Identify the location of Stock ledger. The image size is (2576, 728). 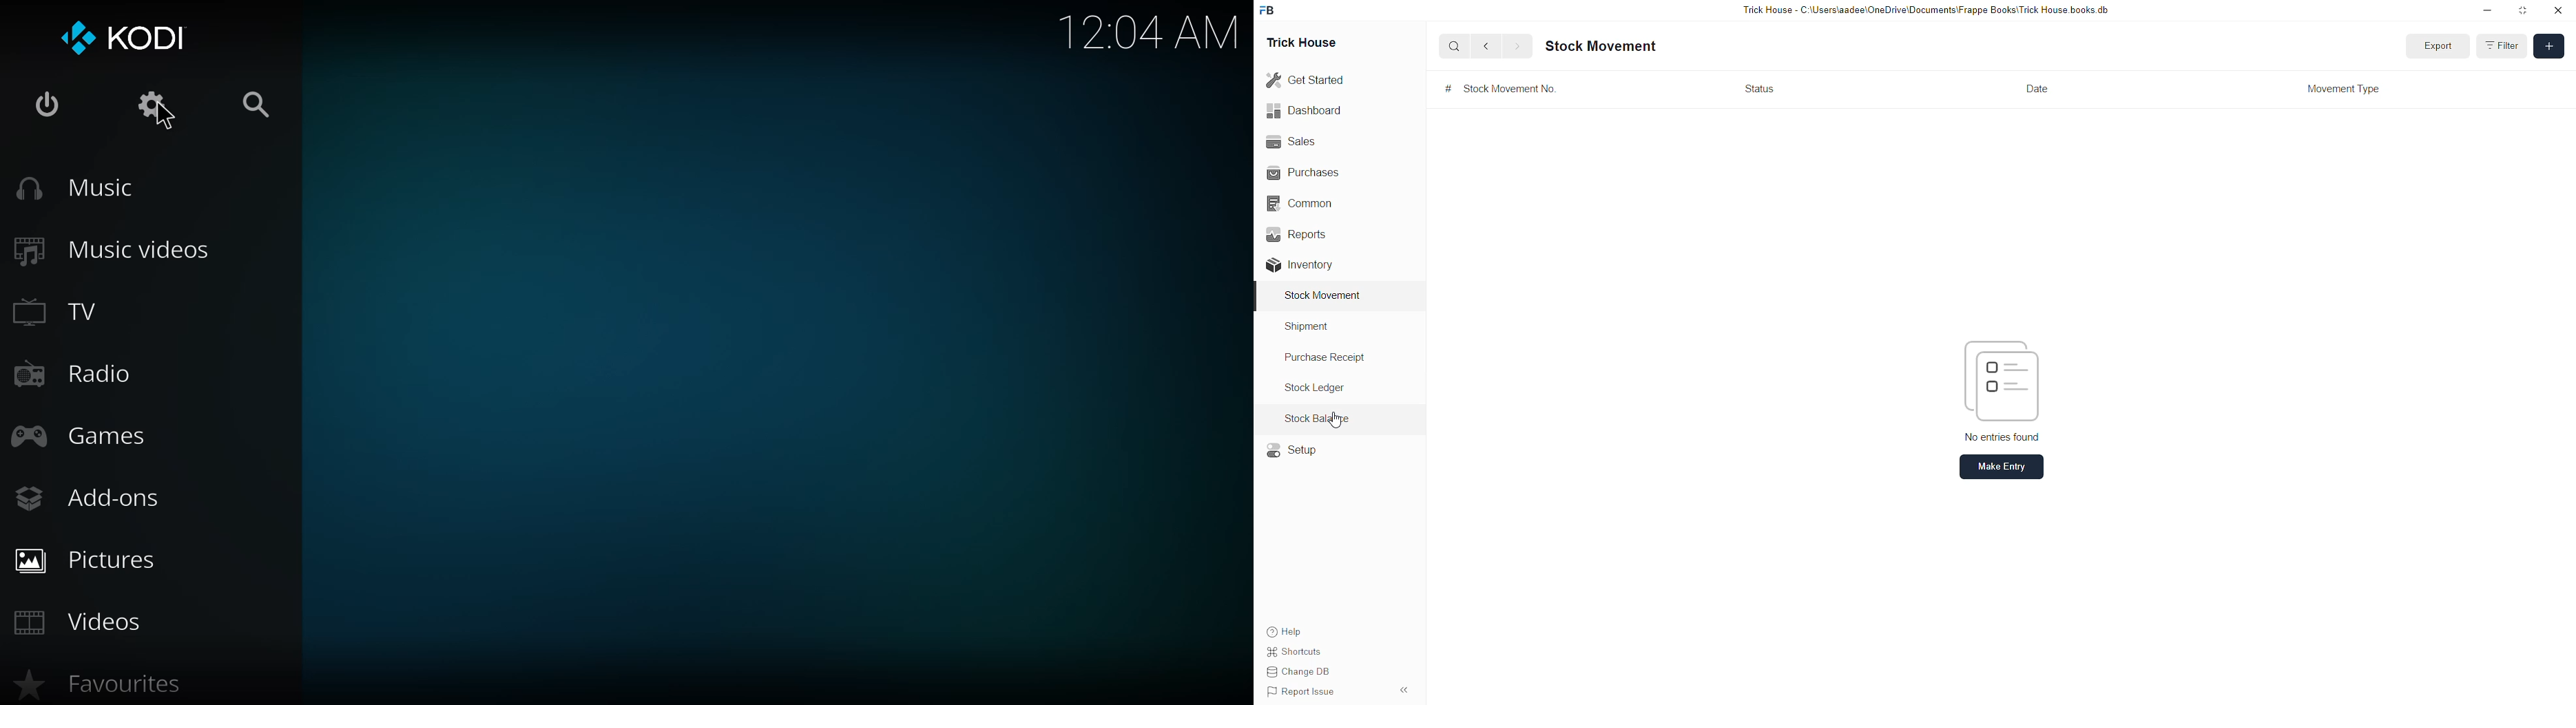
(1320, 389).